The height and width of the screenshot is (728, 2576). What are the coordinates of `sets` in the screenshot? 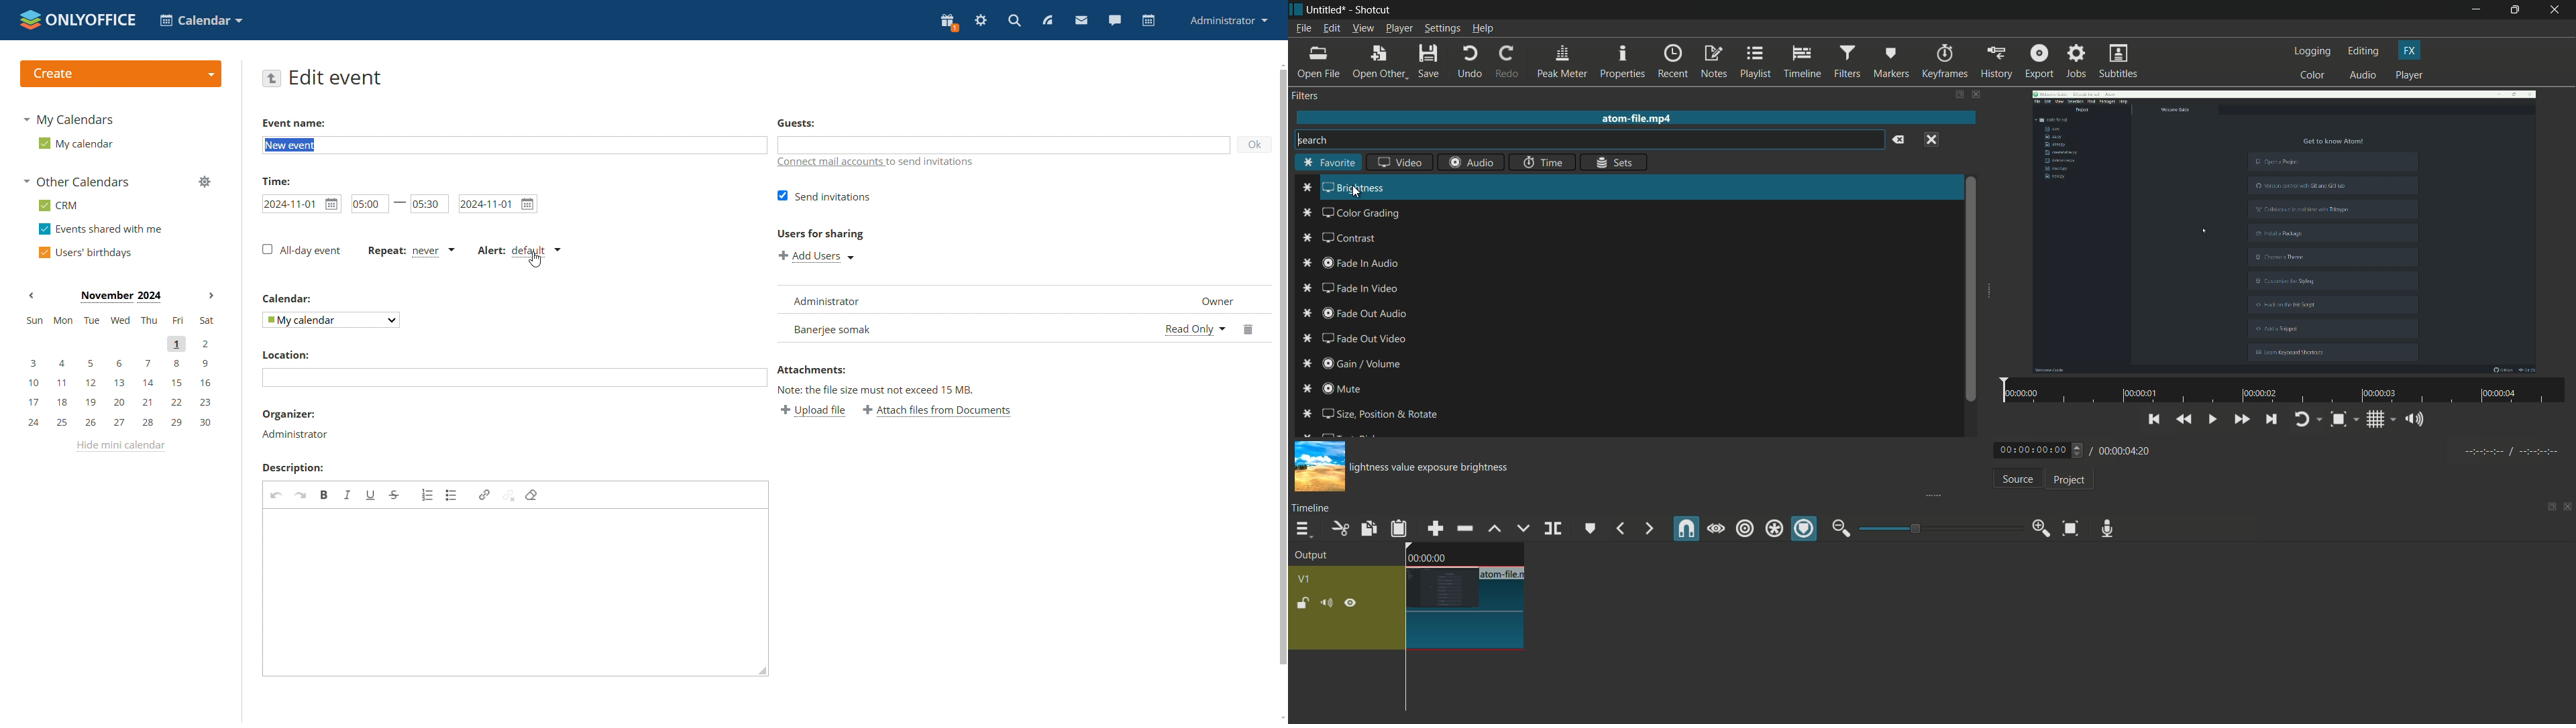 It's located at (1615, 162).